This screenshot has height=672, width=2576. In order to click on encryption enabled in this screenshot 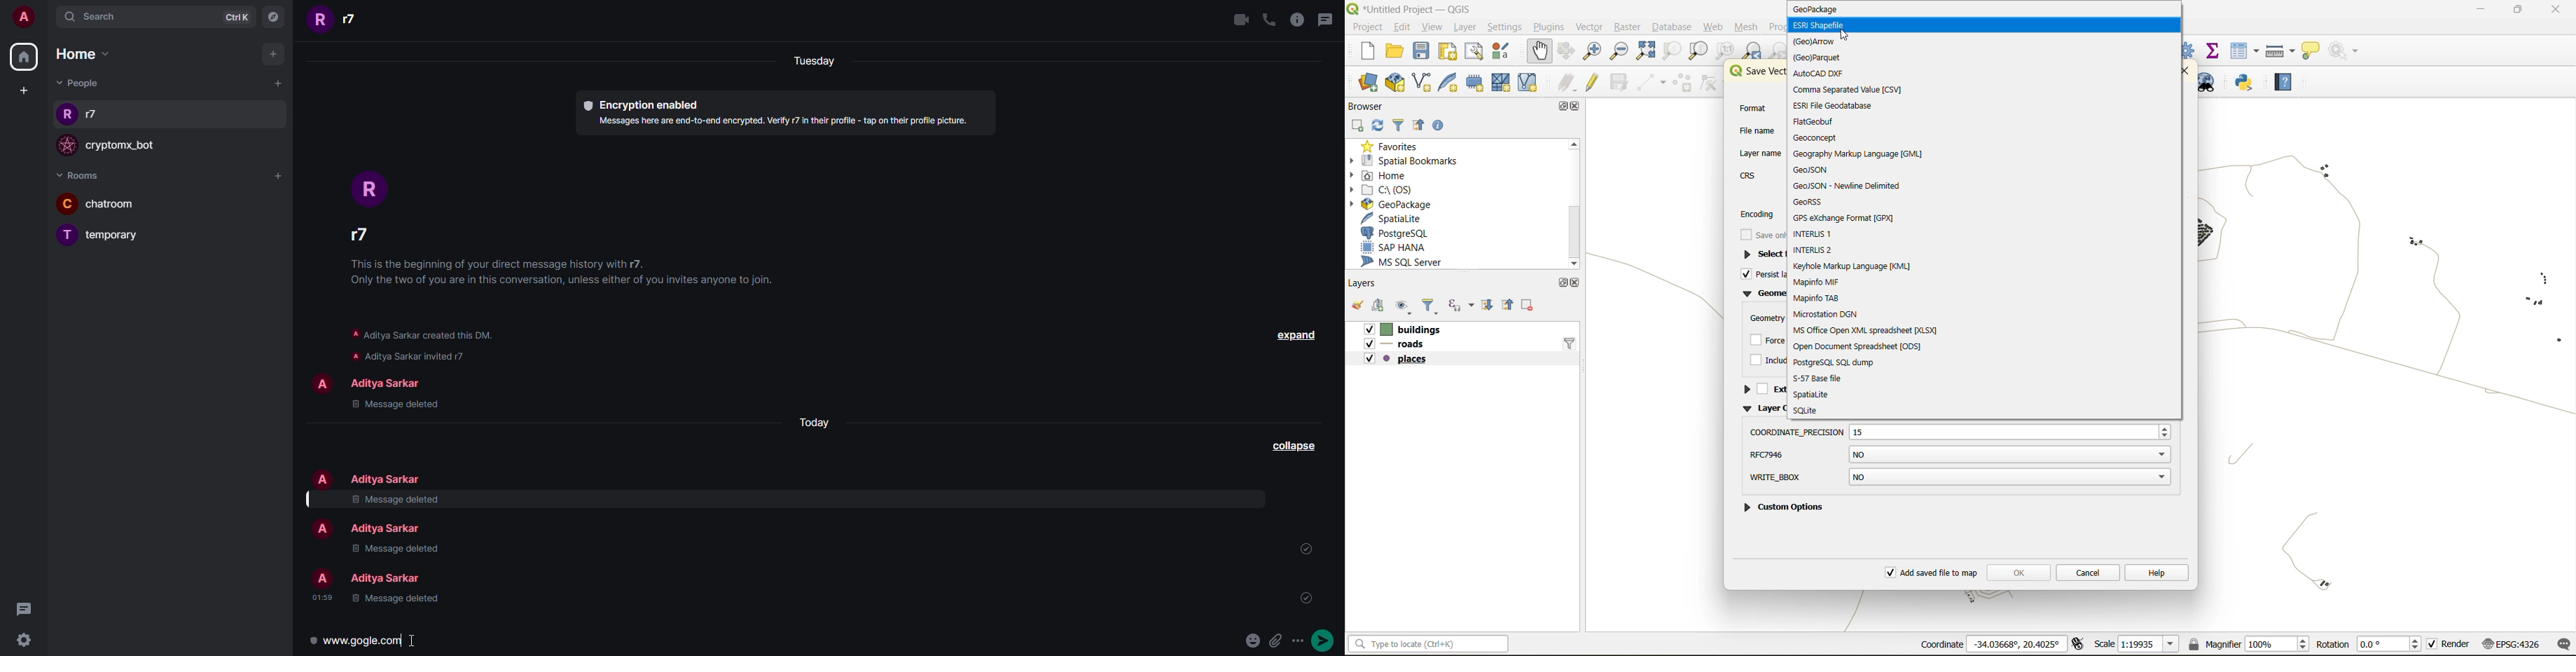, I will do `click(642, 102)`.